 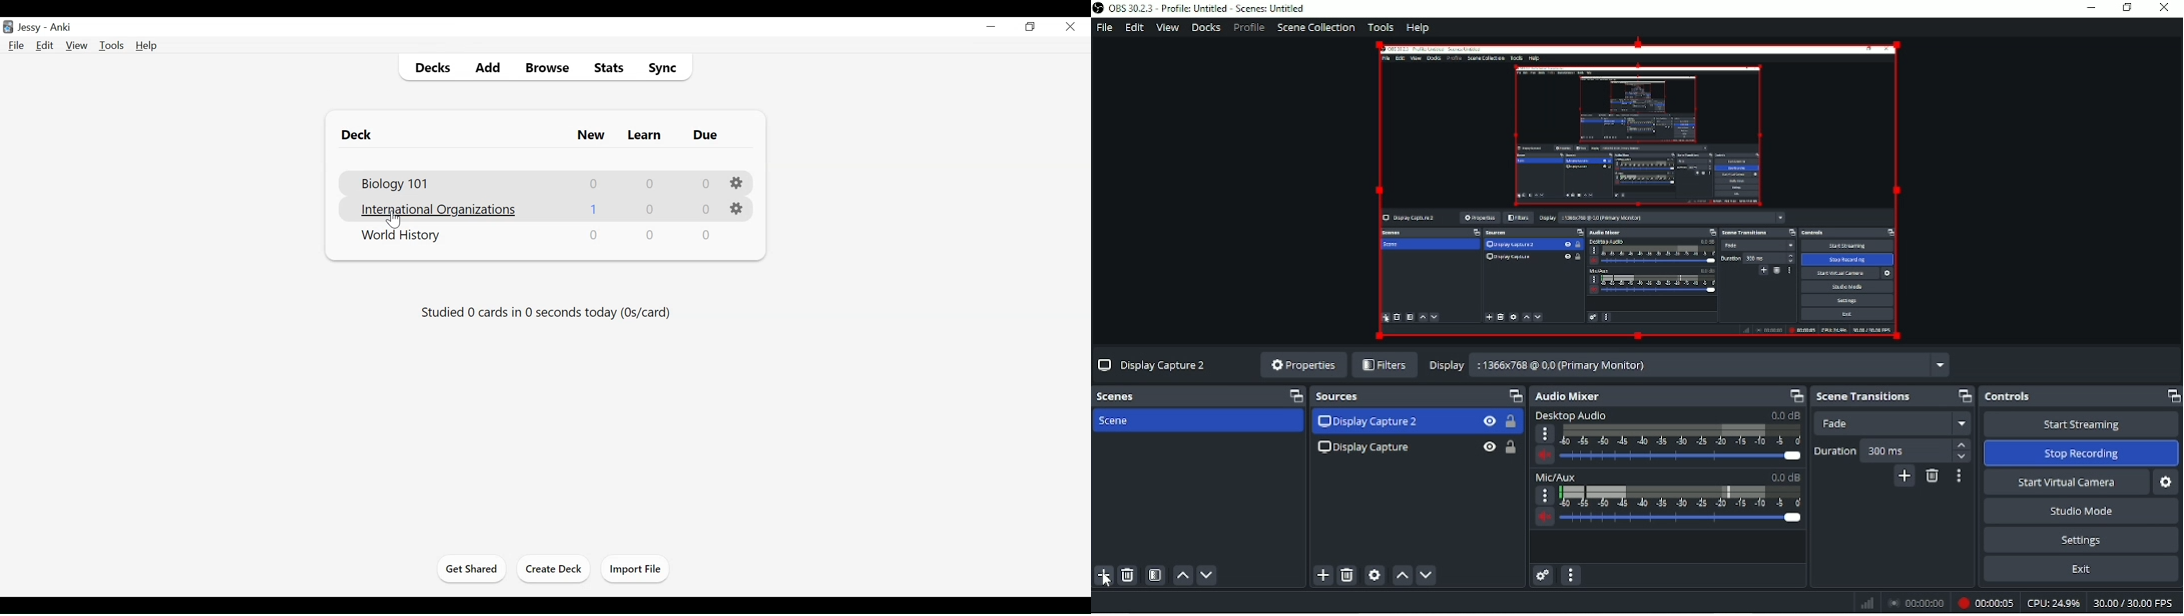 What do you see at coordinates (1102, 576) in the screenshot?
I see `Add scene` at bounding box center [1102, 576].